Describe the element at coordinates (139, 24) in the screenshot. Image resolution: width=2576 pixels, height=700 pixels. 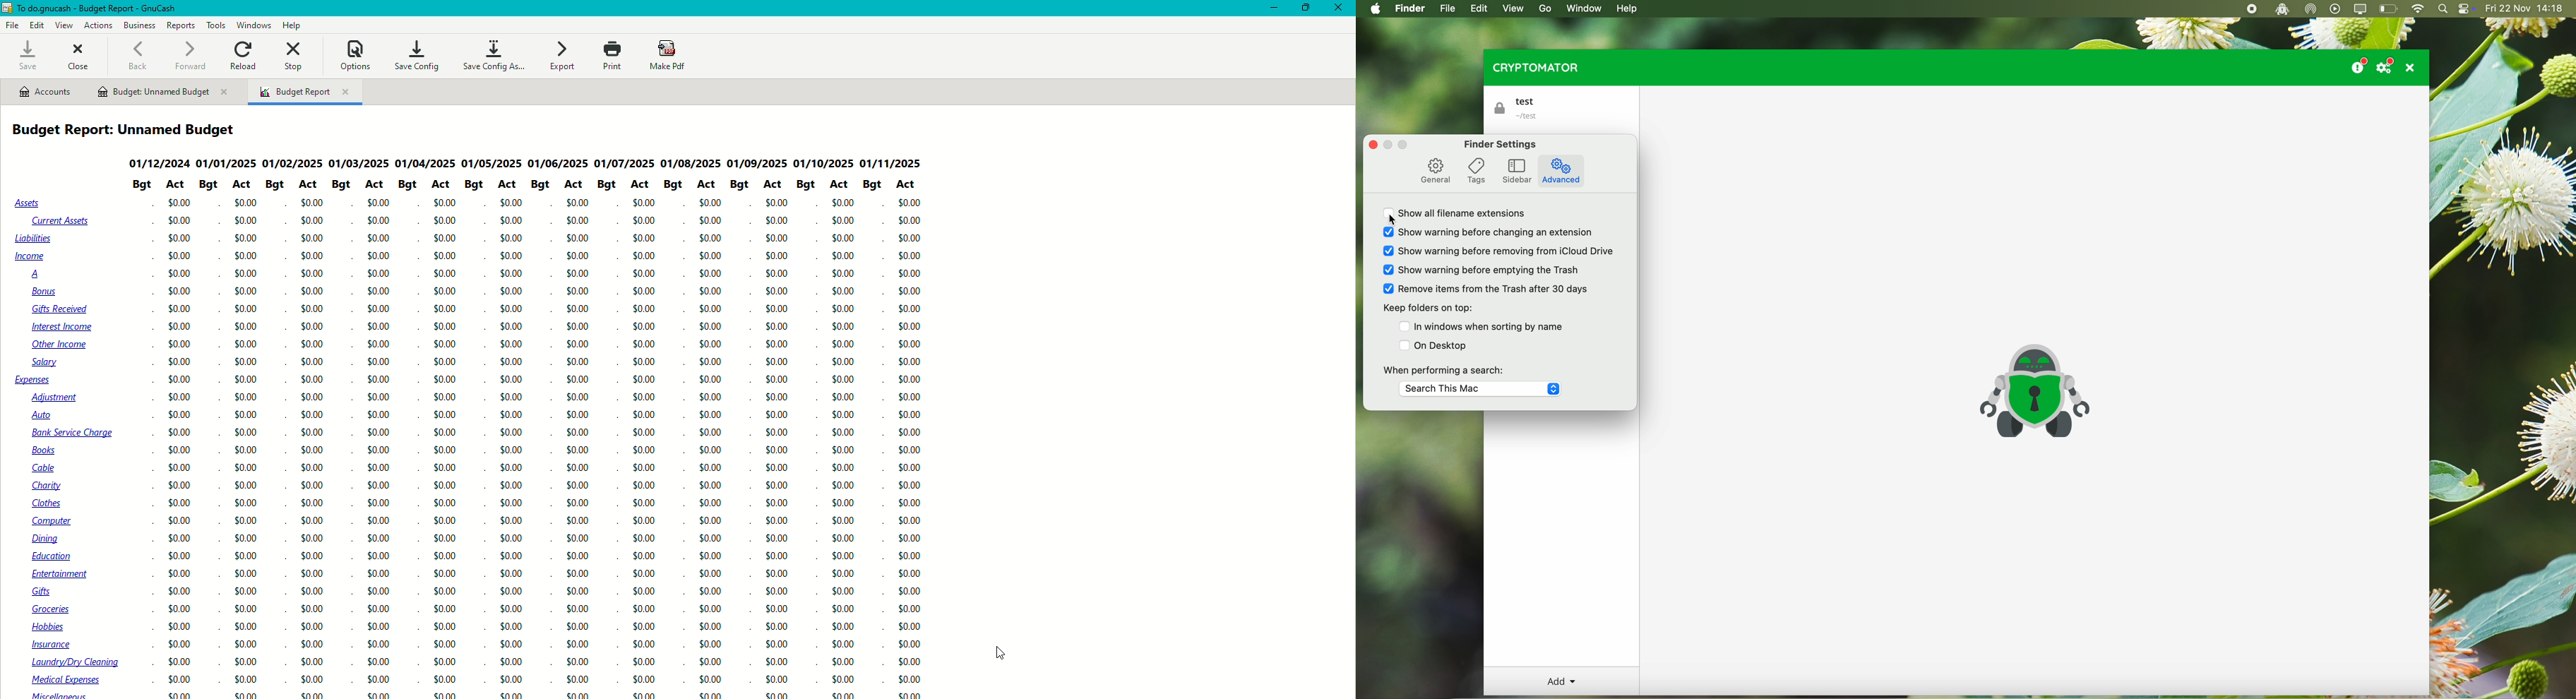
I see `Business` at that location.